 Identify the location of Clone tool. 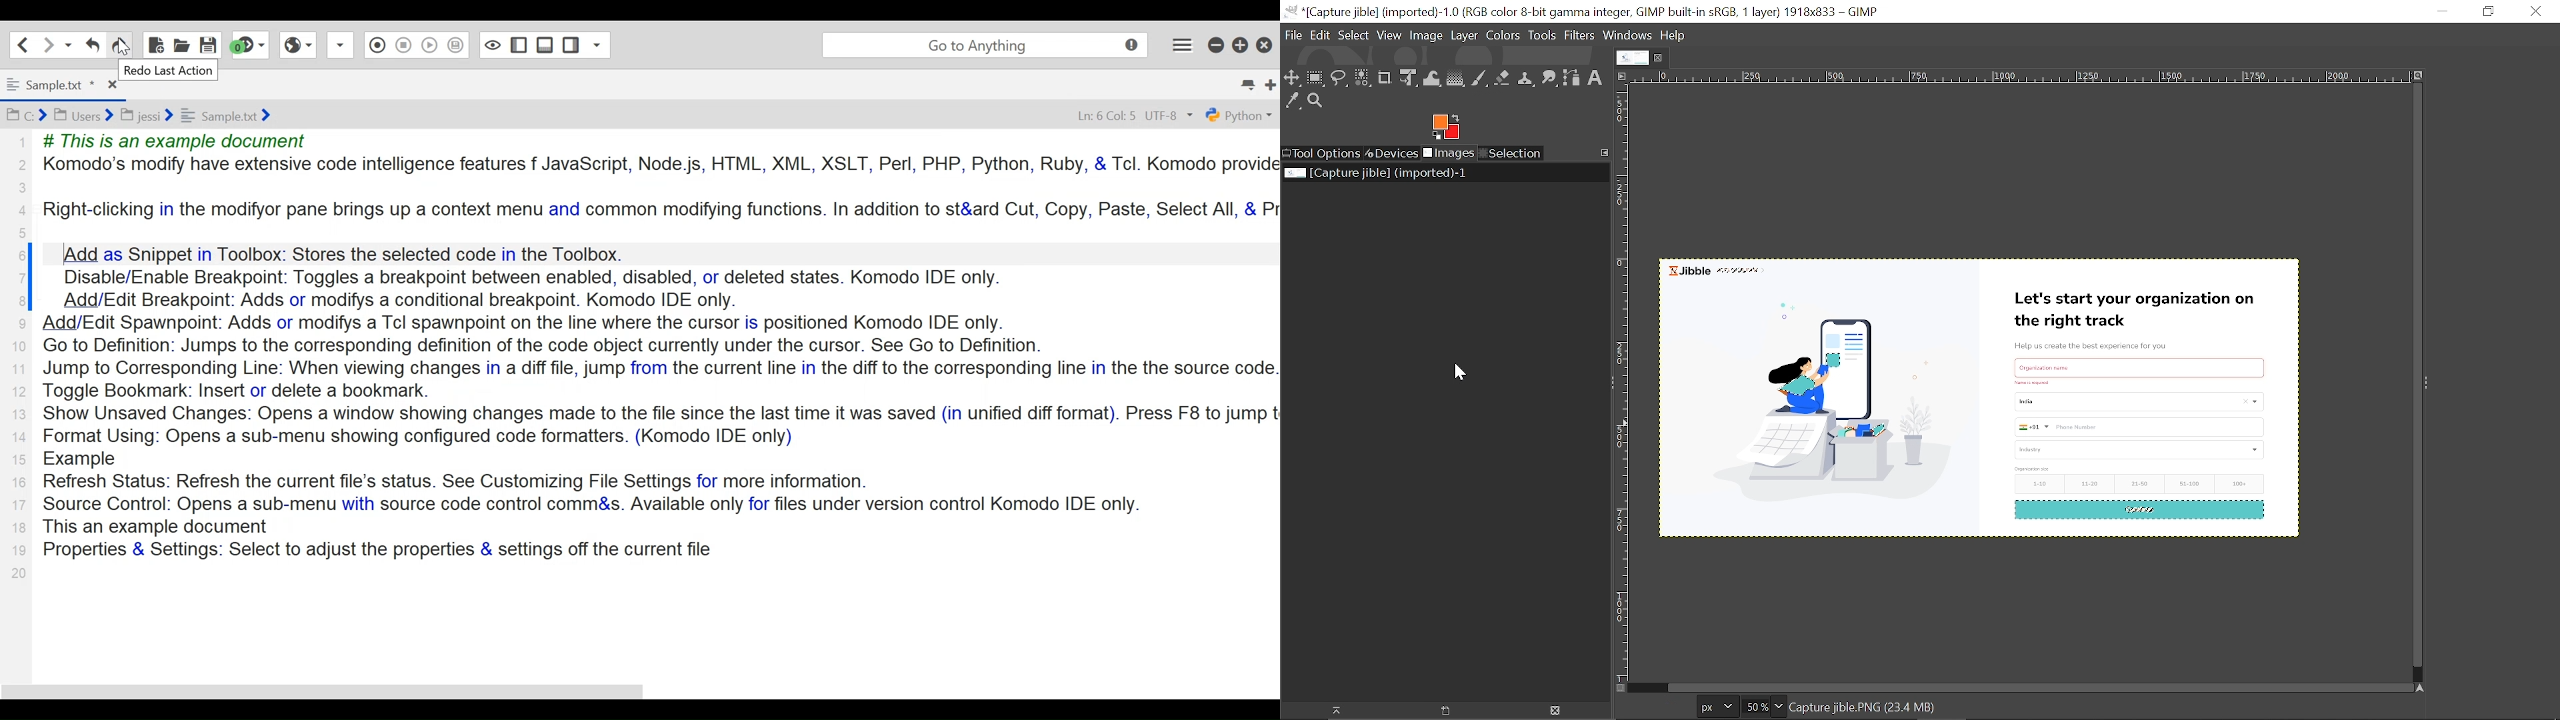
(1525, 78).